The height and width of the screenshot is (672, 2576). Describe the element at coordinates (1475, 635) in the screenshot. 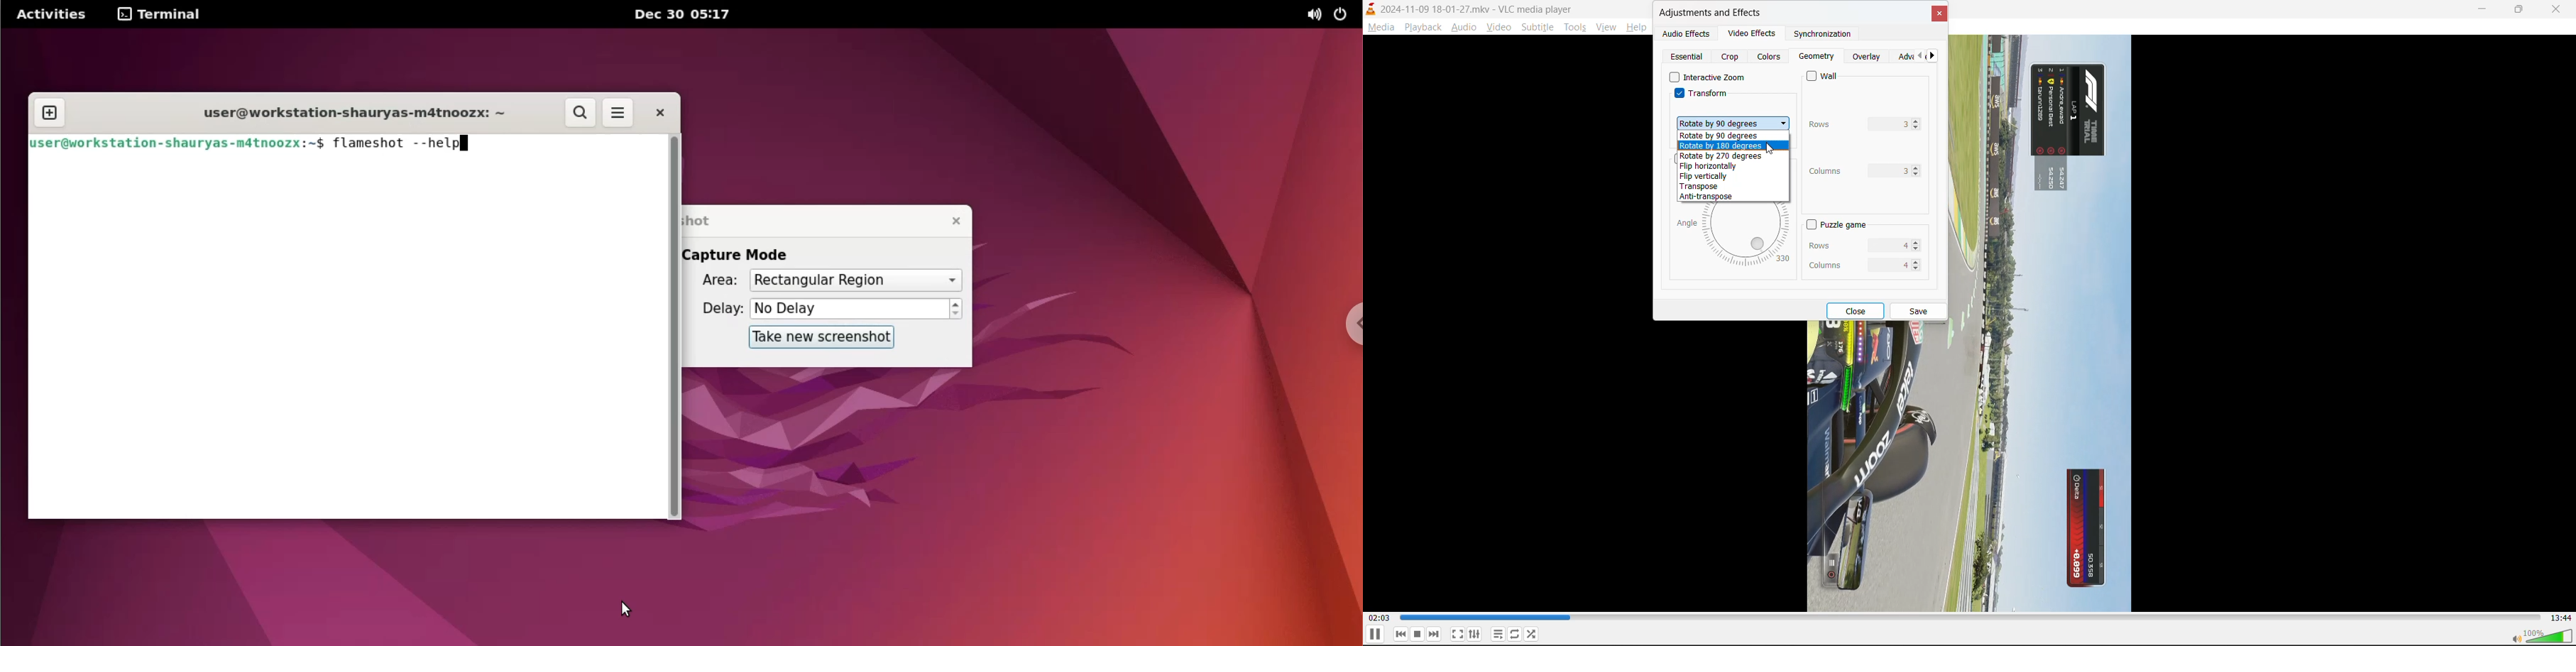

I see `settings` at that location.